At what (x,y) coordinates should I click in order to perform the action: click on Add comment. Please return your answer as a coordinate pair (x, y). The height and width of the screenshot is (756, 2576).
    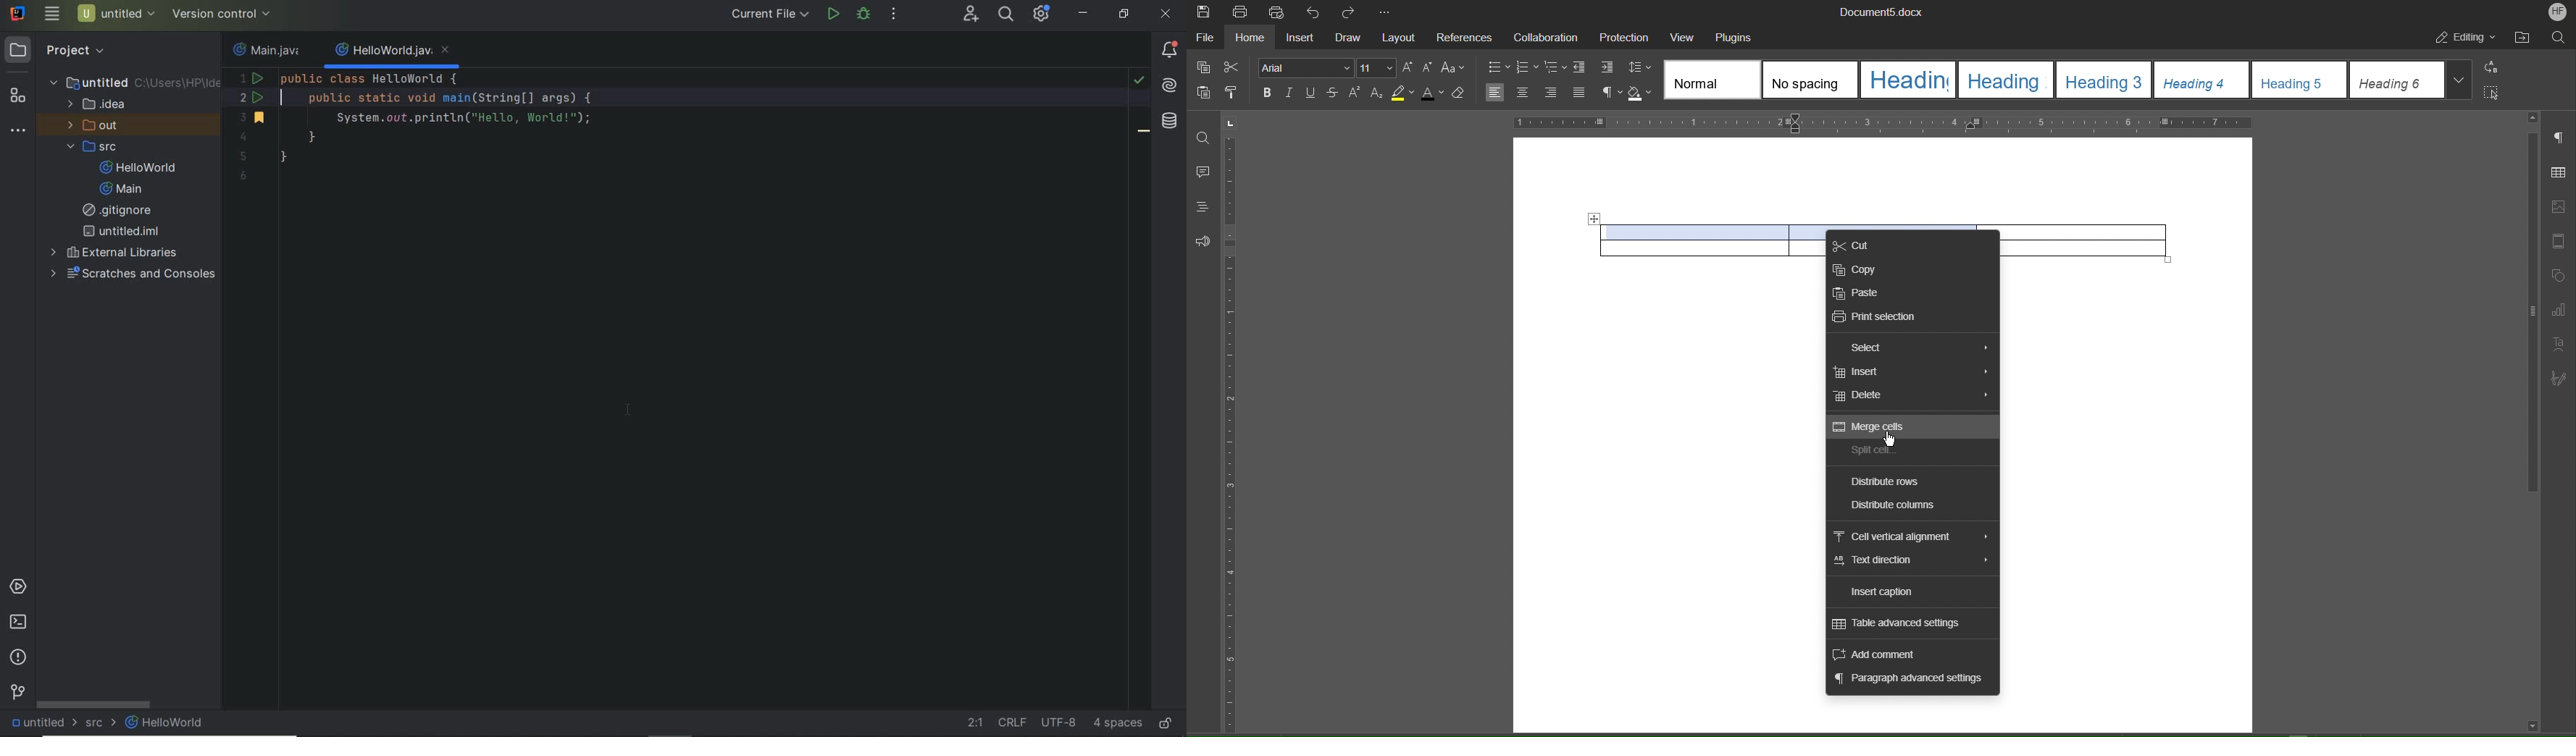
    Looking at the image, I should click on (1880, 656).